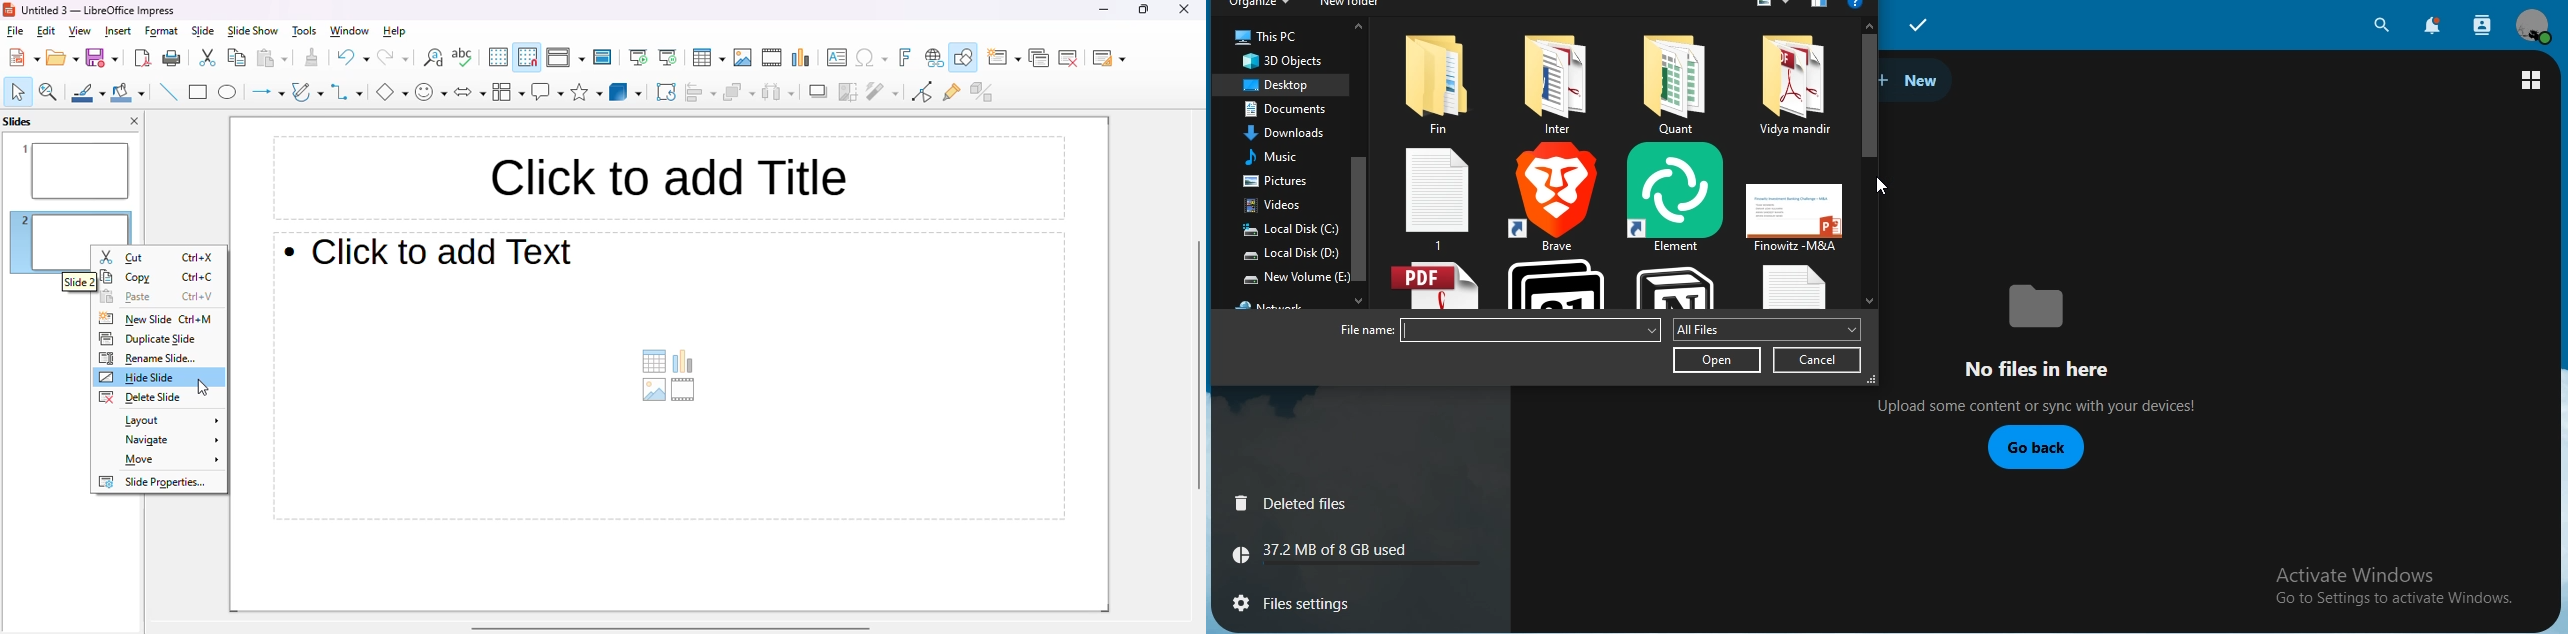 The width and height of the screenshot is (2576, 644). What do you see at coordinates (1558, 197) in the screenshot?
I see `brave` at bounding box center [1558, 197].